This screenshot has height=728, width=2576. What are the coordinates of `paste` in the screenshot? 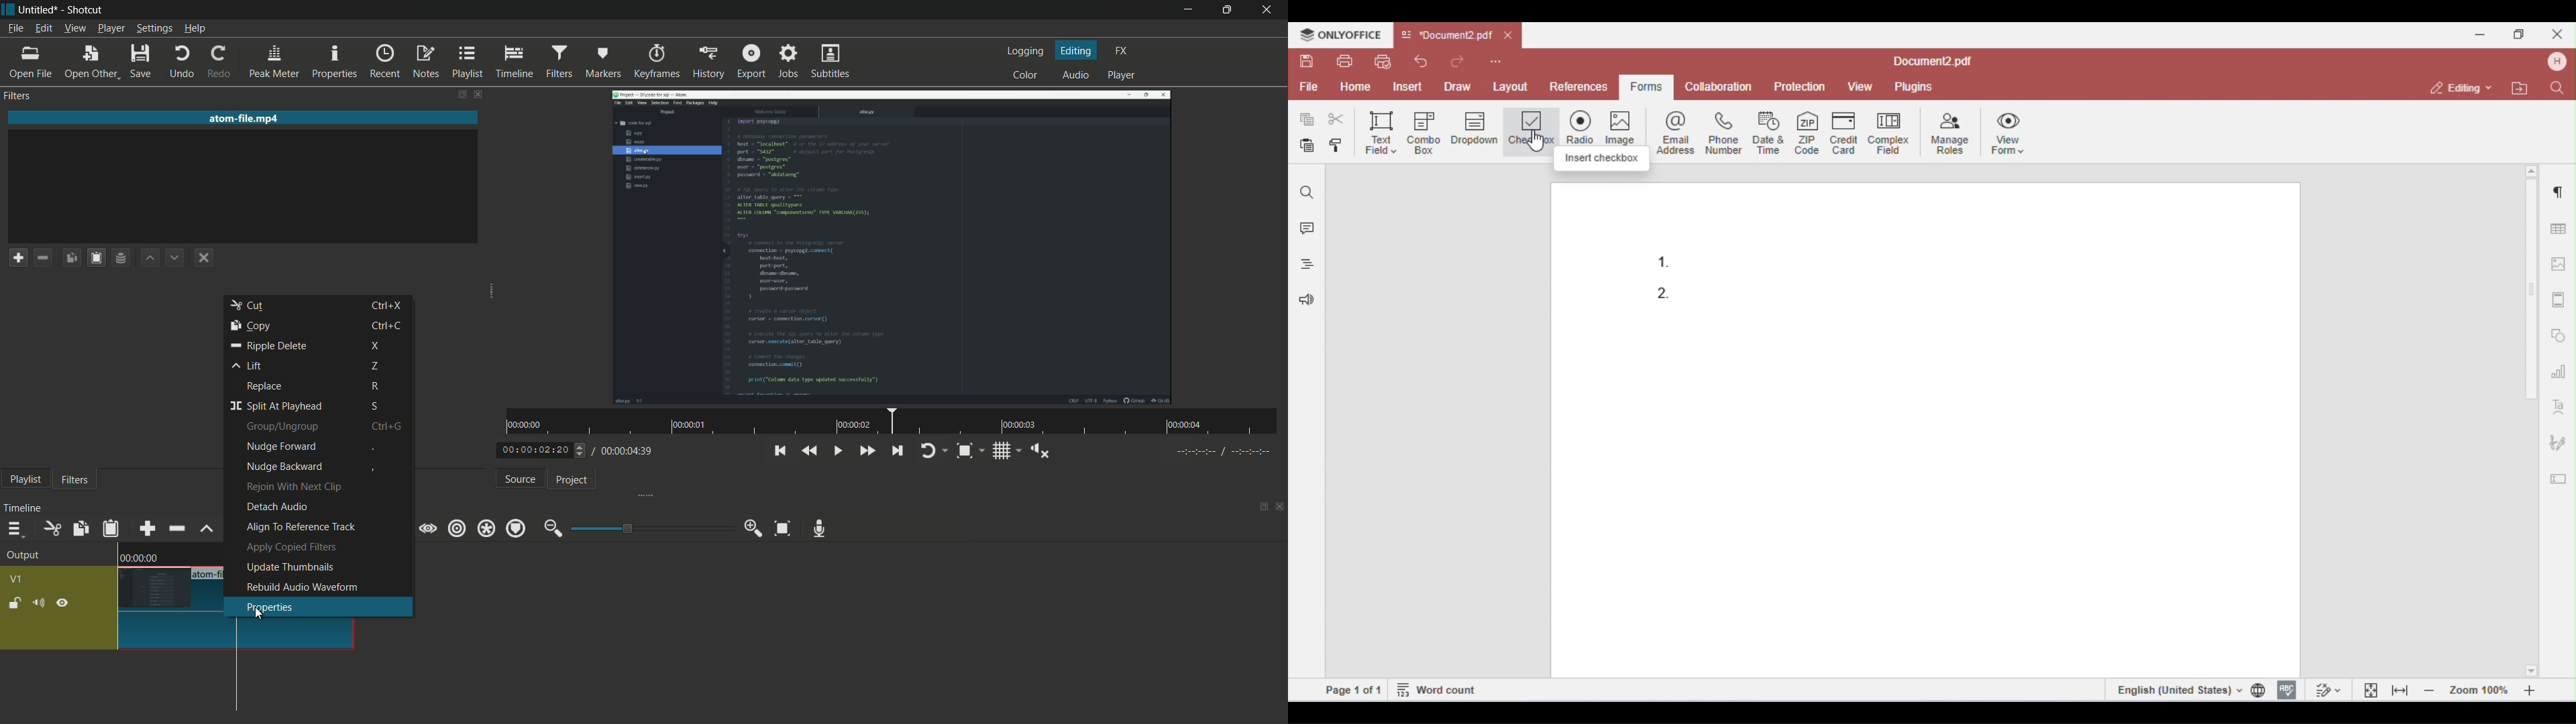 It's located at (110, 528).